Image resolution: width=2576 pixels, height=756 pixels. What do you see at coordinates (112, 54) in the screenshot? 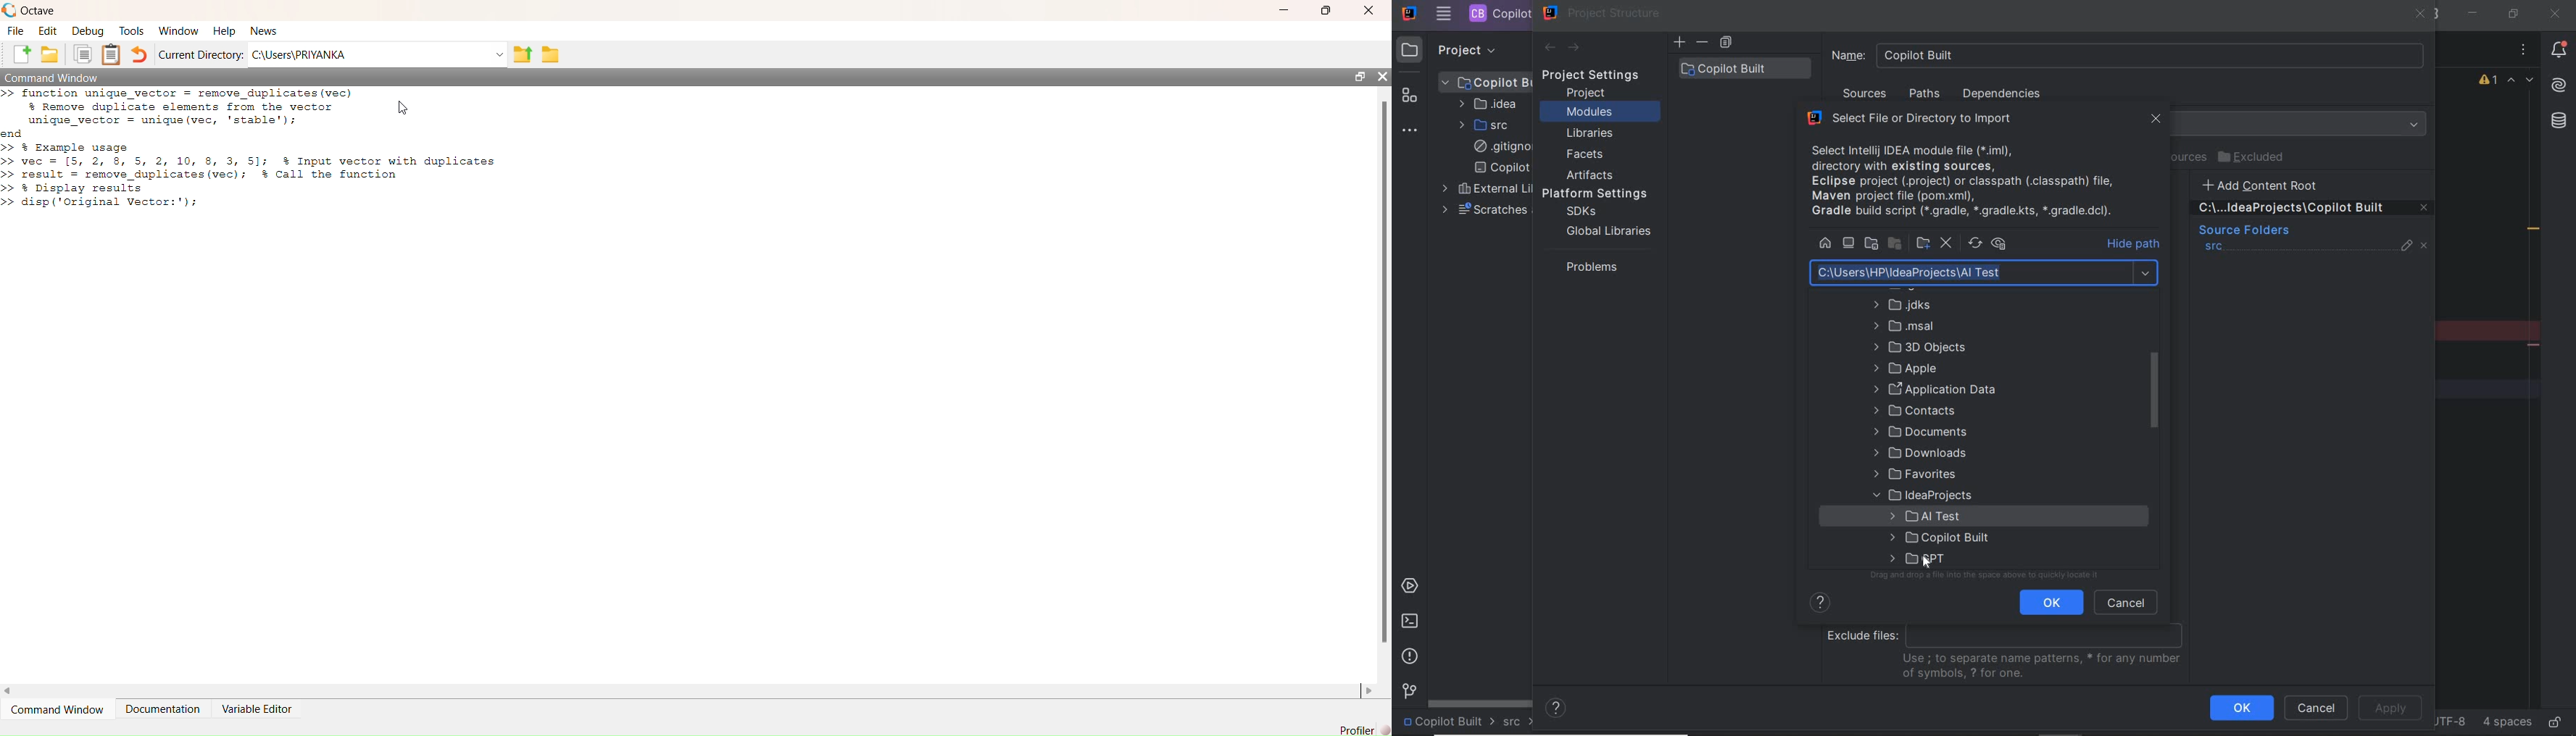
I see `Clipboard ` at bounding box center [112, 54].